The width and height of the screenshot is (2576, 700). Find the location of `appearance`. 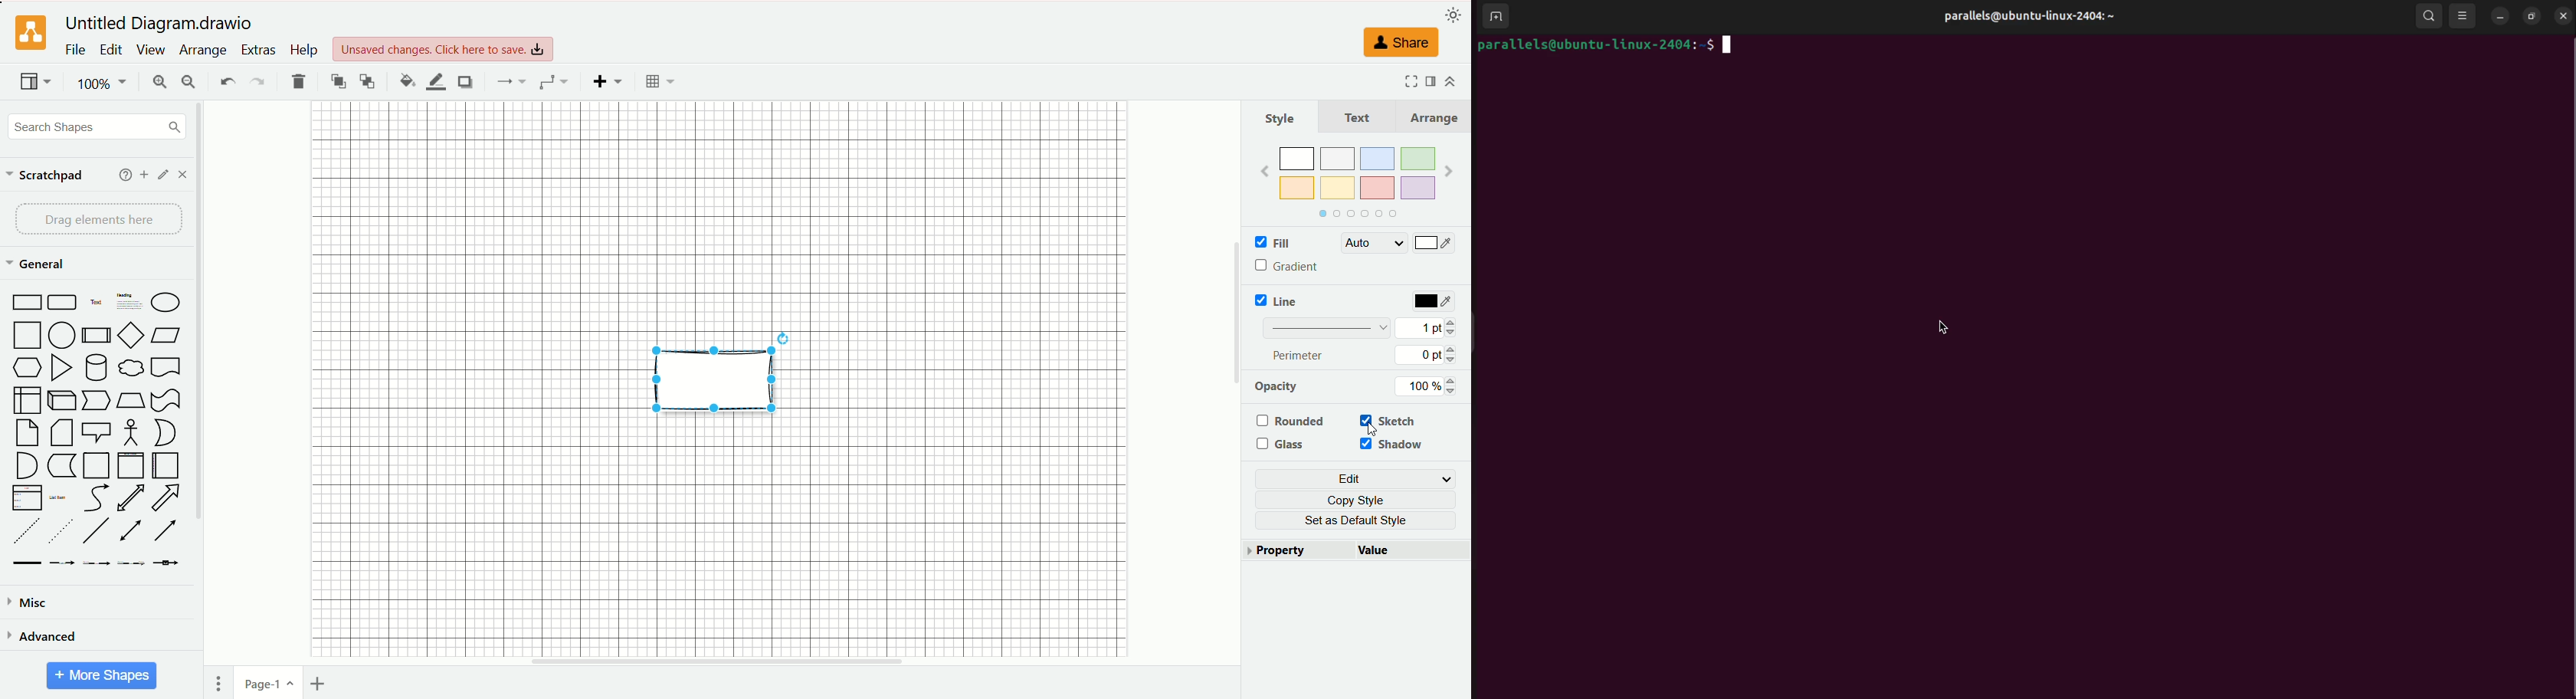

appearance is located at coordinates (1454, 13).